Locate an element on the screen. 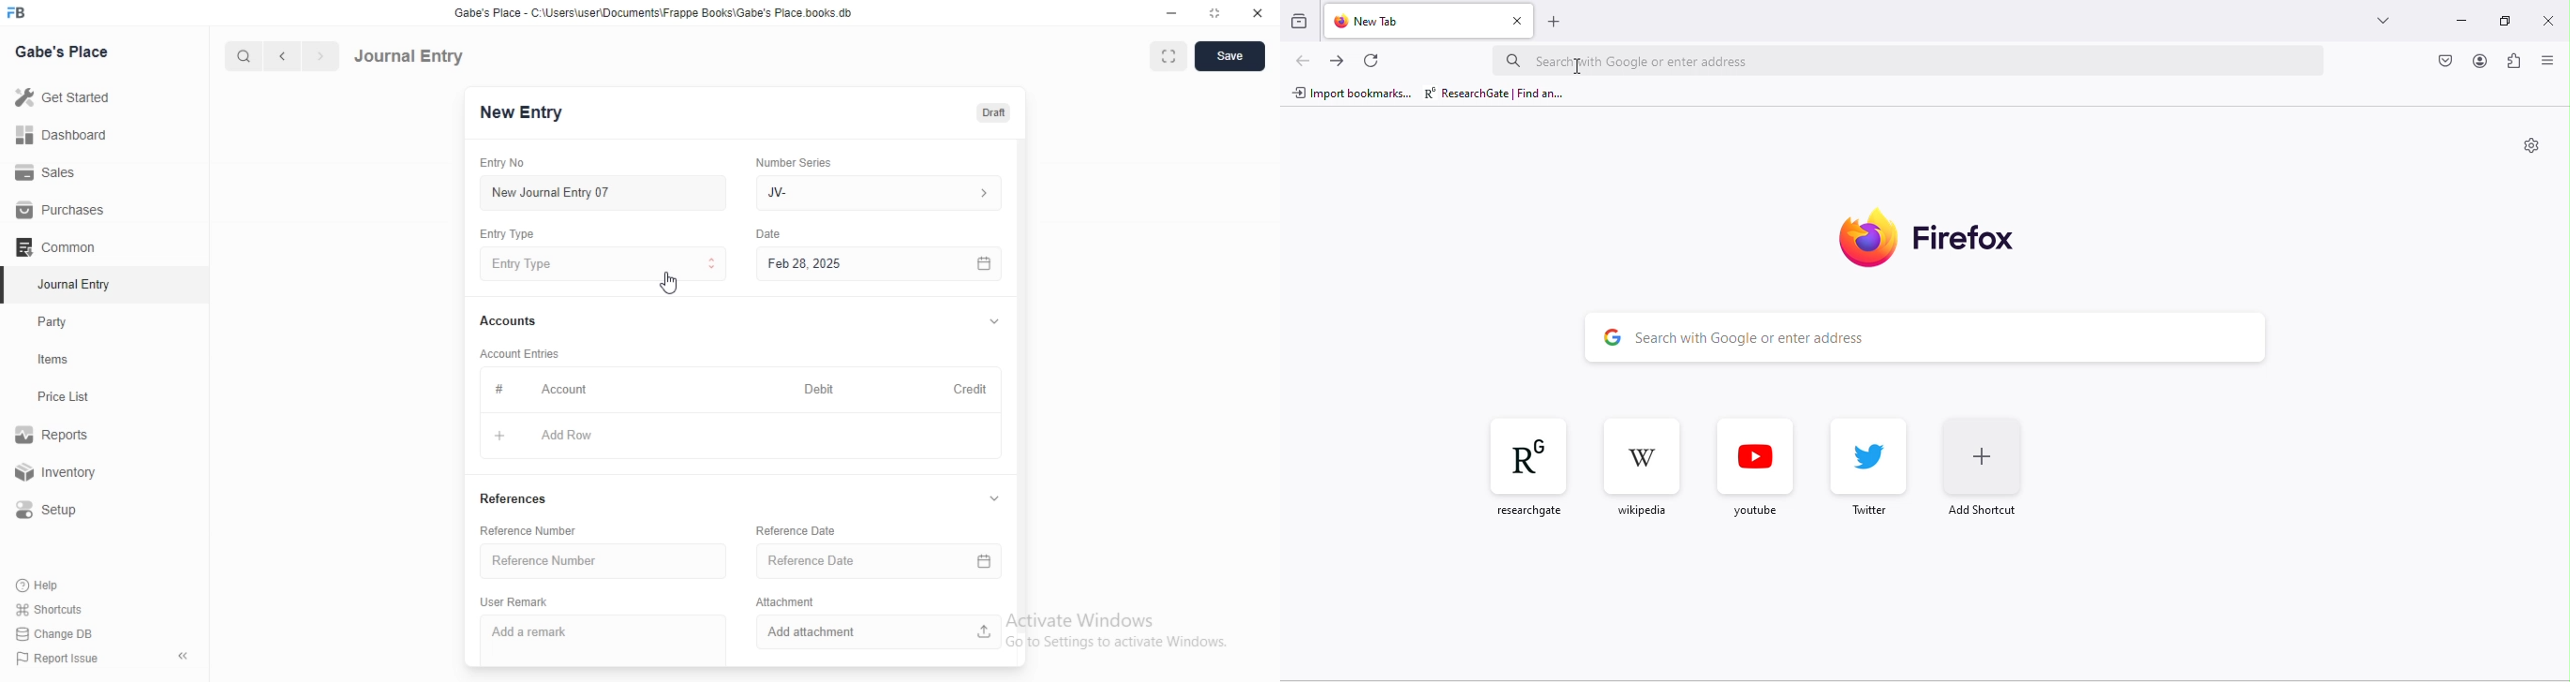 The height and width of the screenshot is (700, 2576). fullscreen is located at coordinates (1169, 58).